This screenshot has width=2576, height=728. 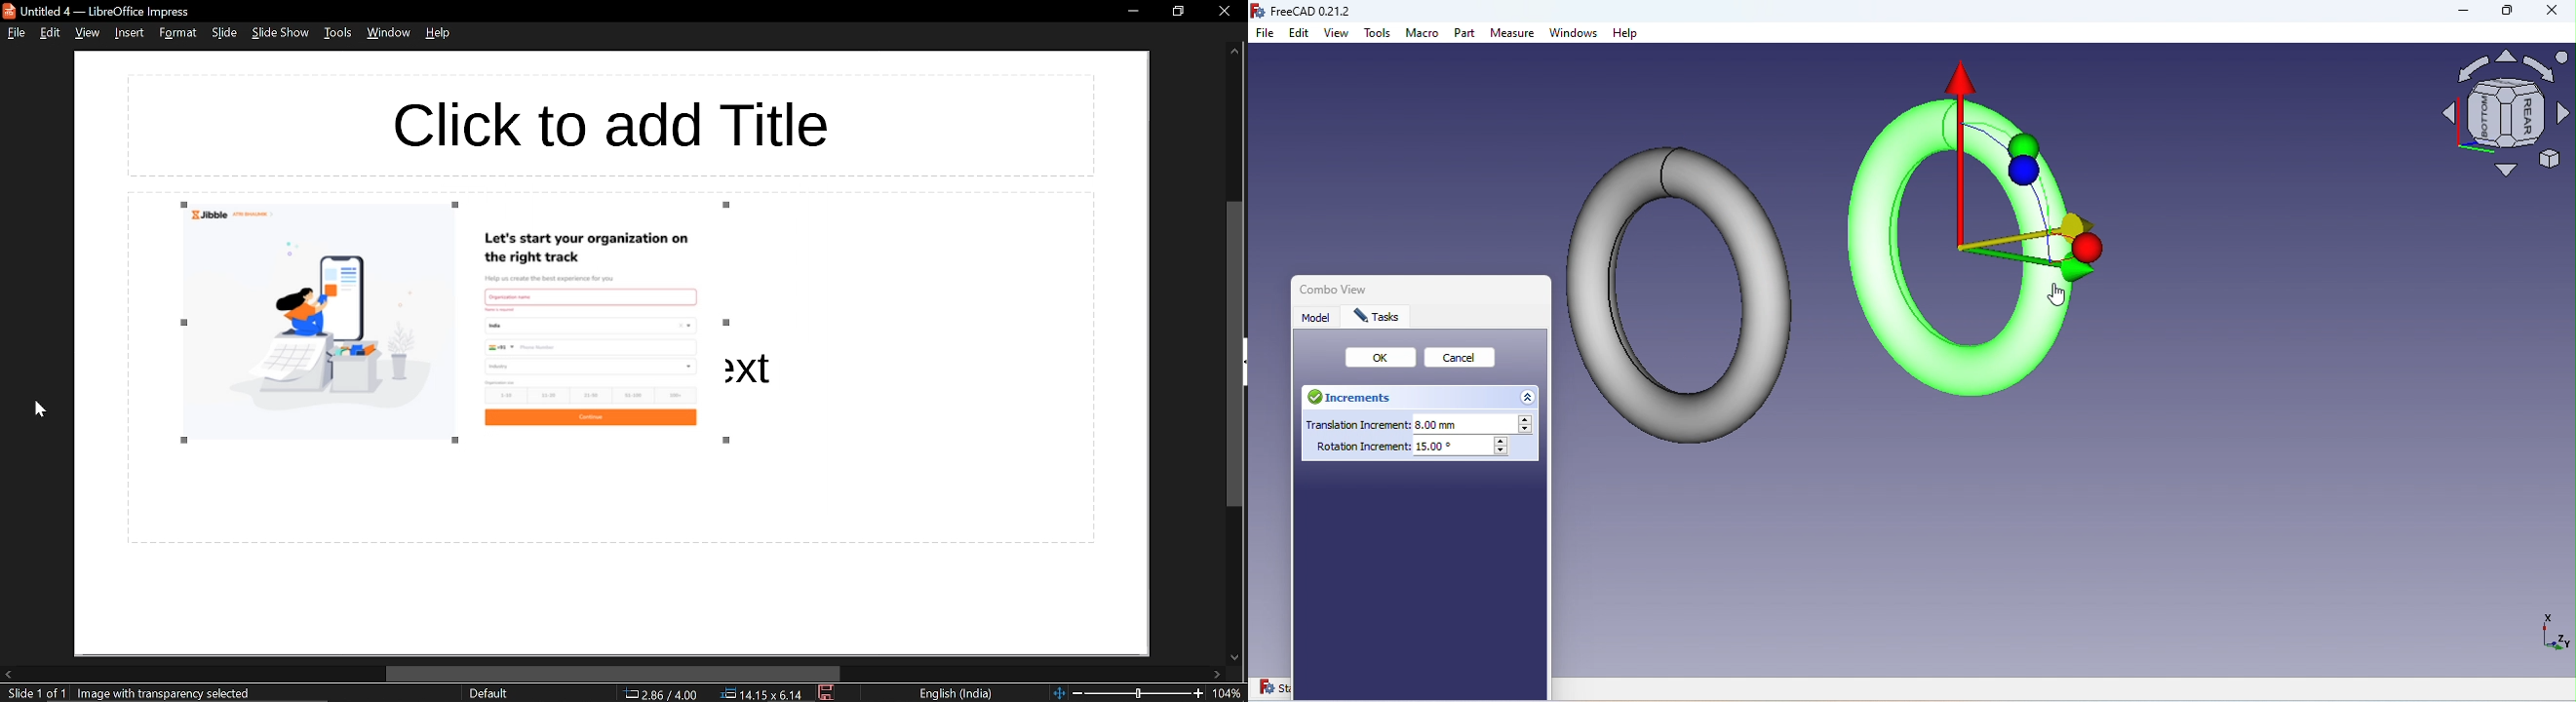 I want to click on Decrease rotation increment, so click(x=1503, y=451).